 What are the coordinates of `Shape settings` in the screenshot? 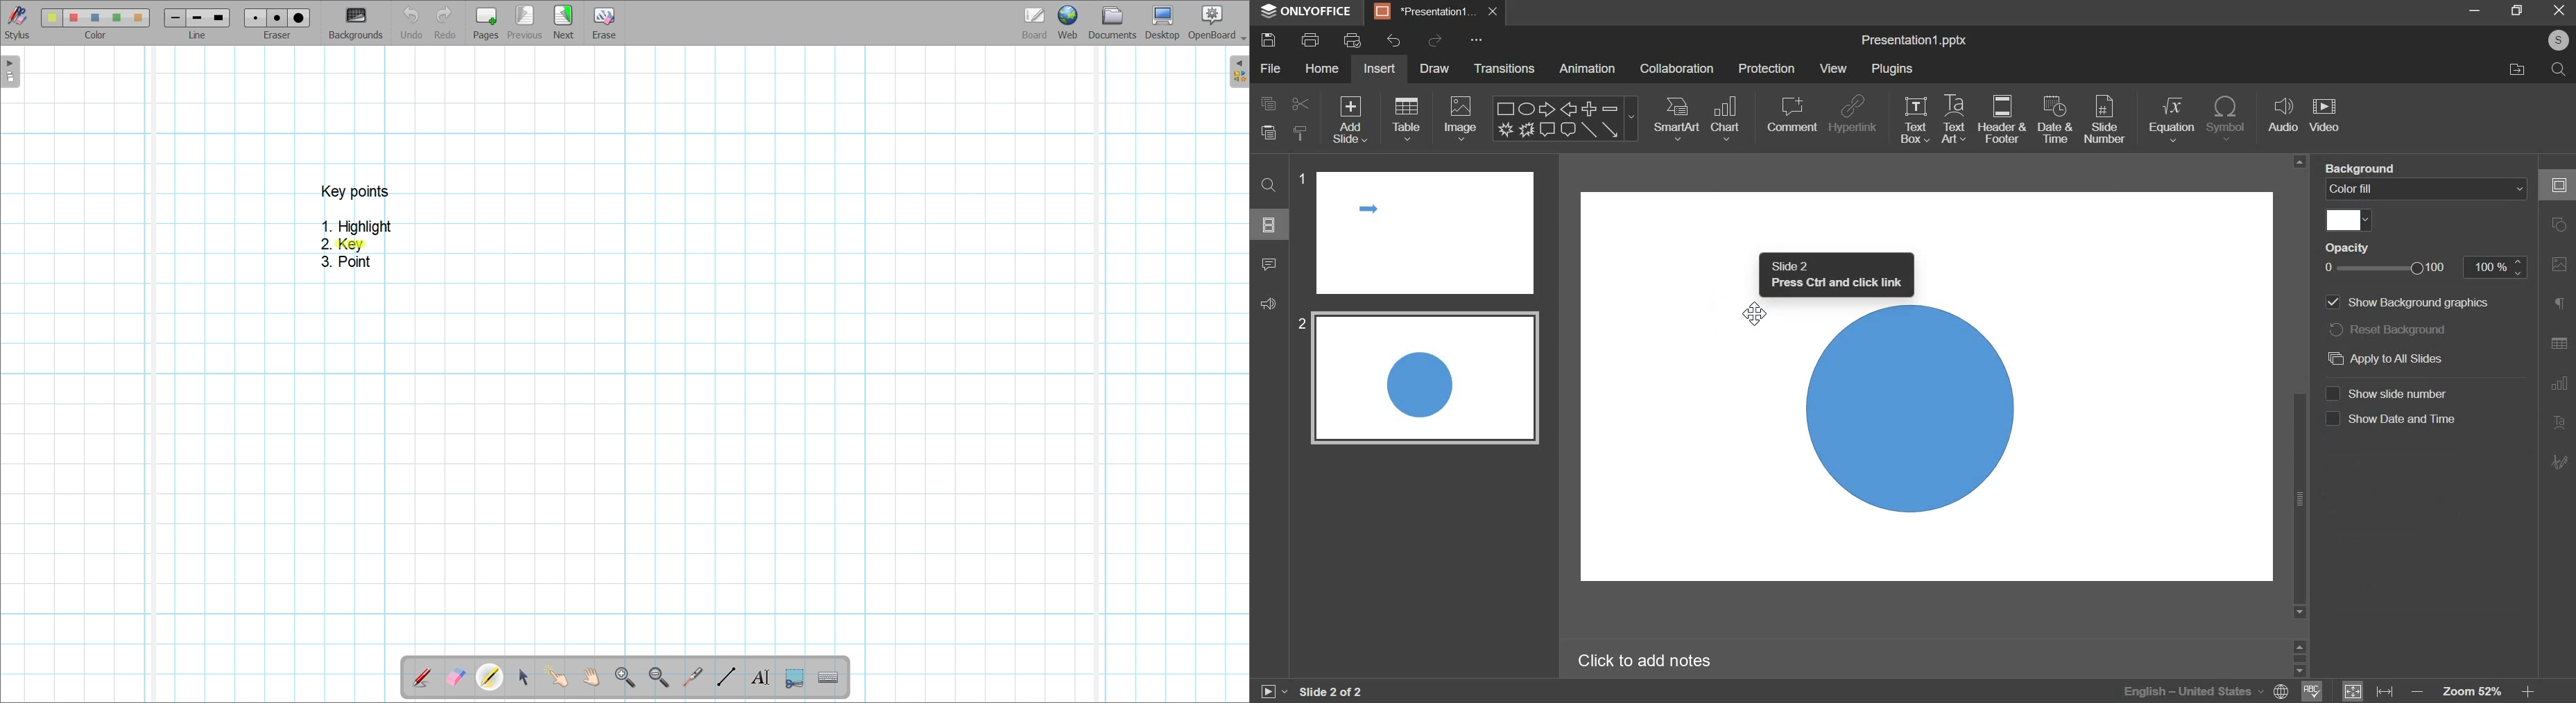 It's located at (2558, 224).